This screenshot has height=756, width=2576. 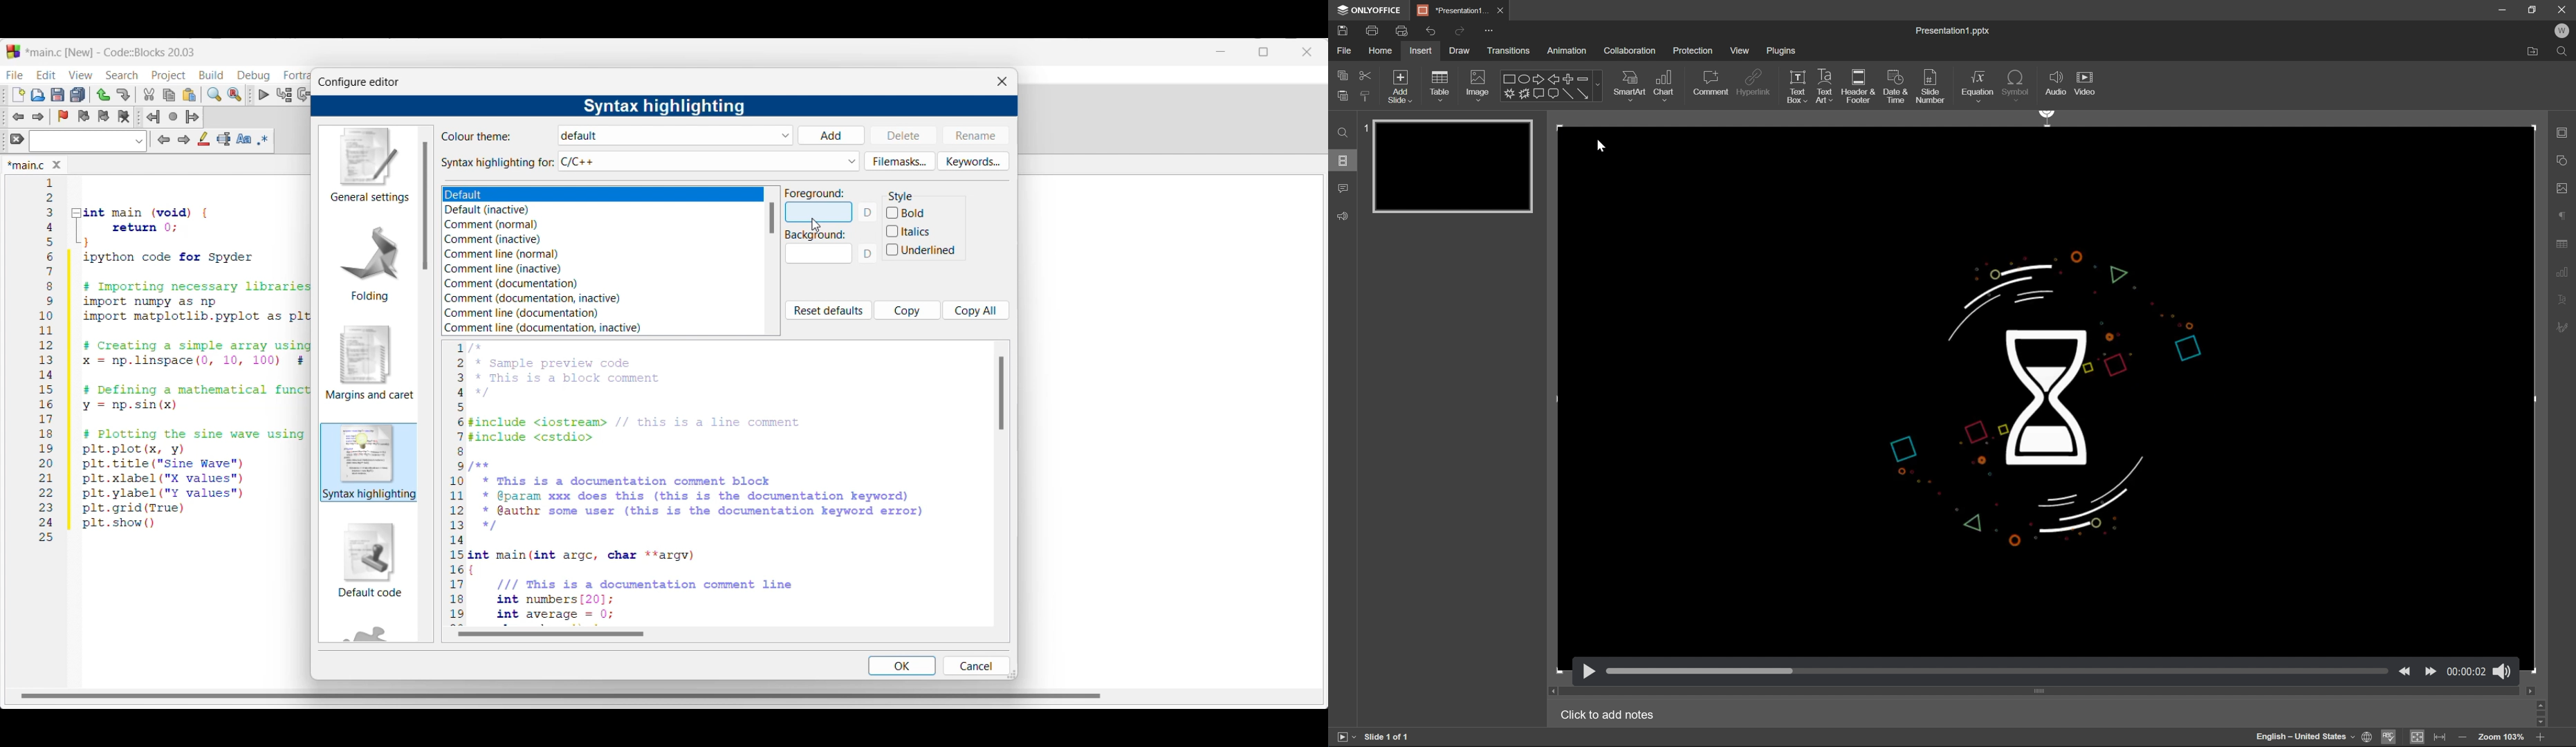 What do you see at coordinates (103, 116) in the screenshot?
I see `Next bookmark` at bounding box center [103, 116].